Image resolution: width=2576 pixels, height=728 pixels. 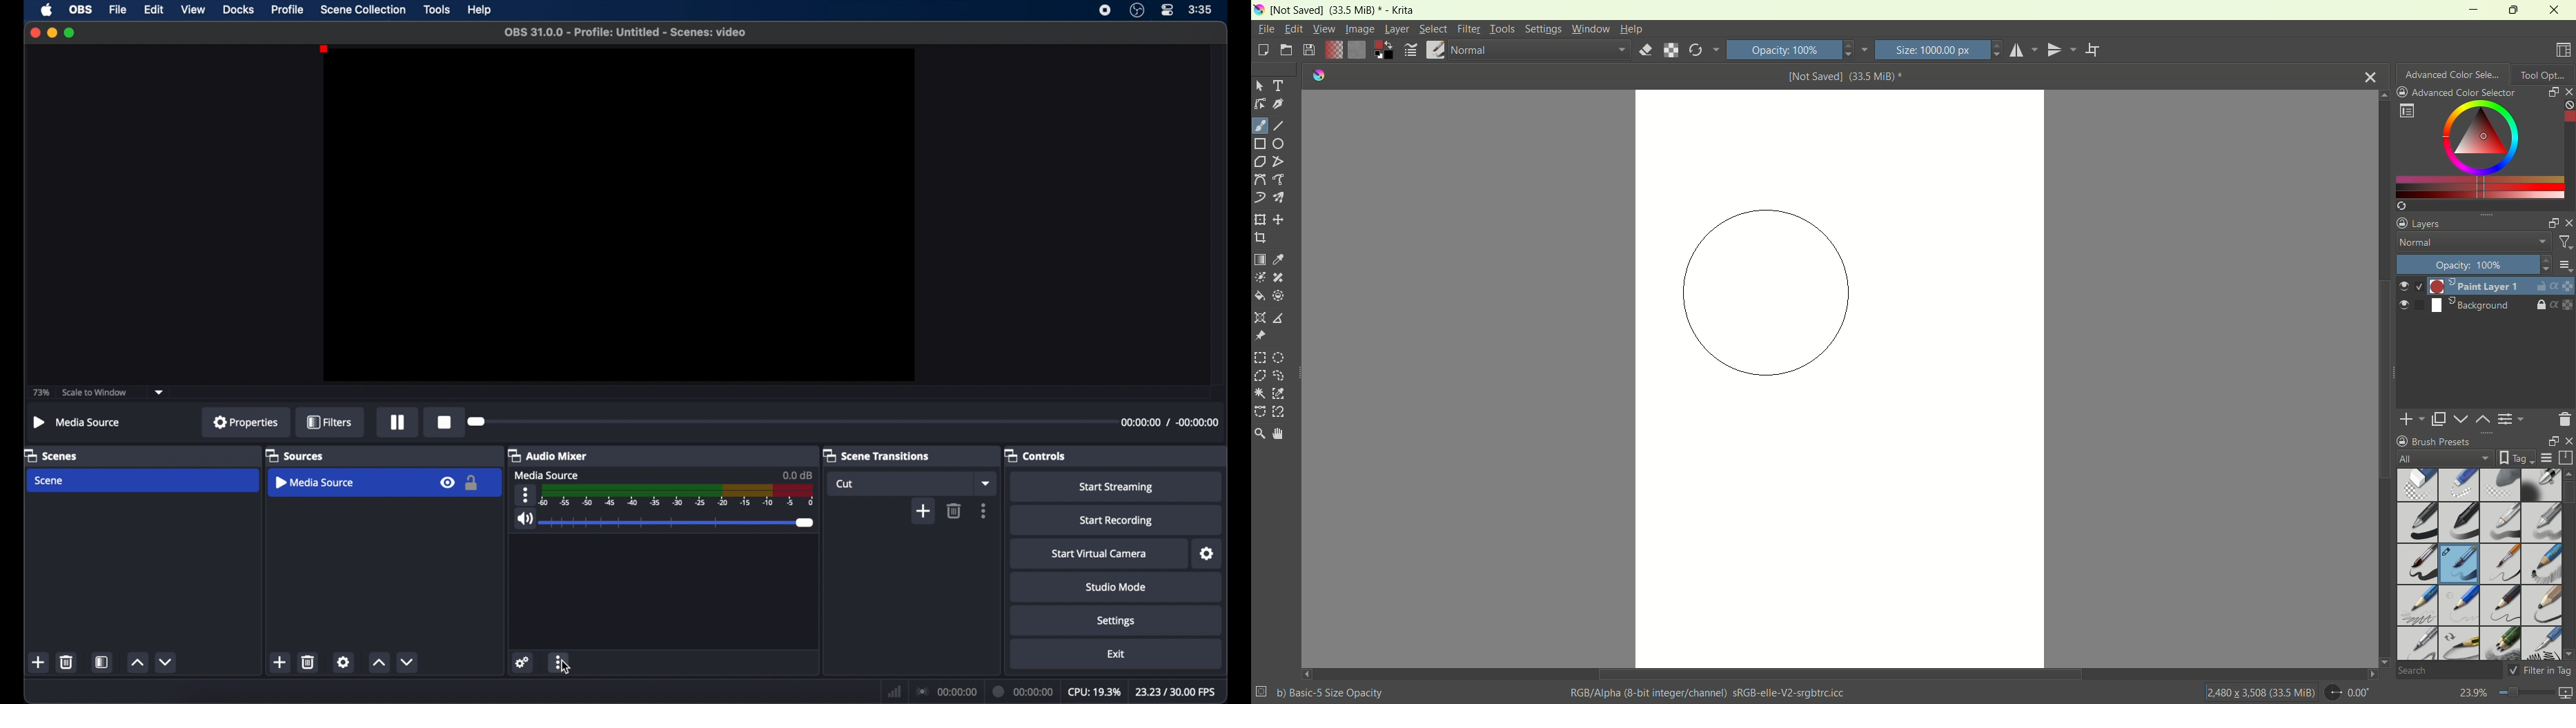 I want to click on help, so click(x=481, y=10).